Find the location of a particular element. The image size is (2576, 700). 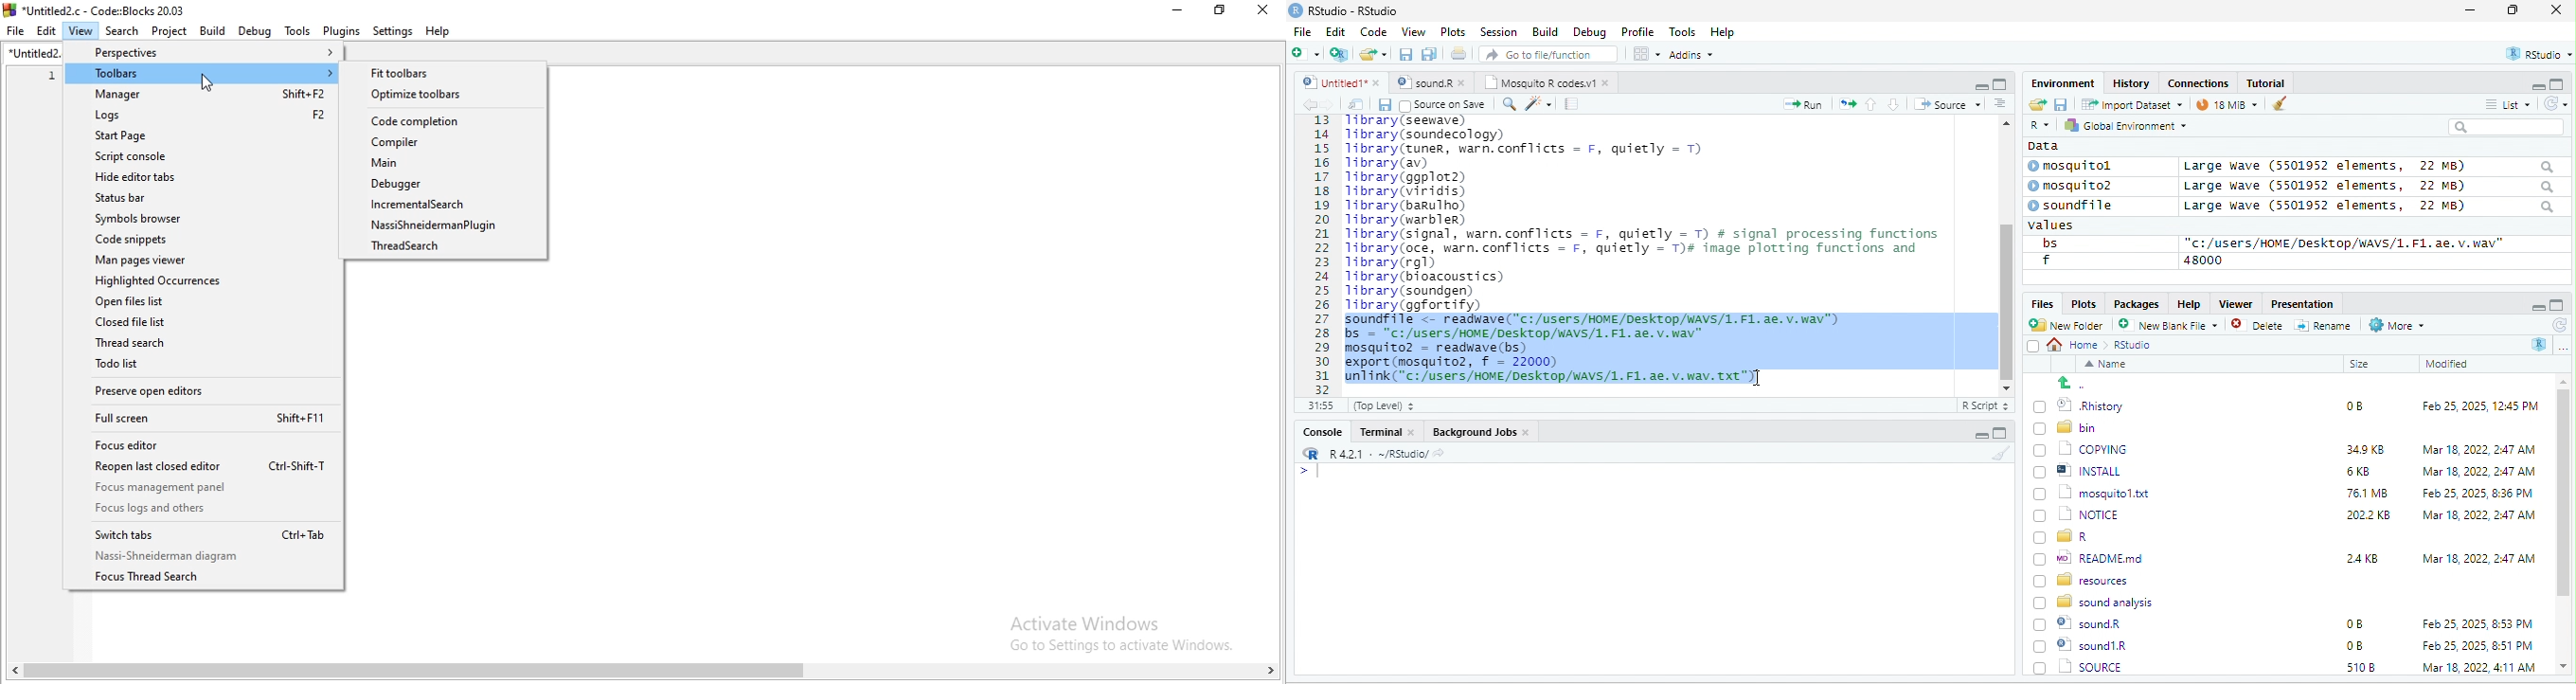

[) = R is located at coordinates (2072, 537).